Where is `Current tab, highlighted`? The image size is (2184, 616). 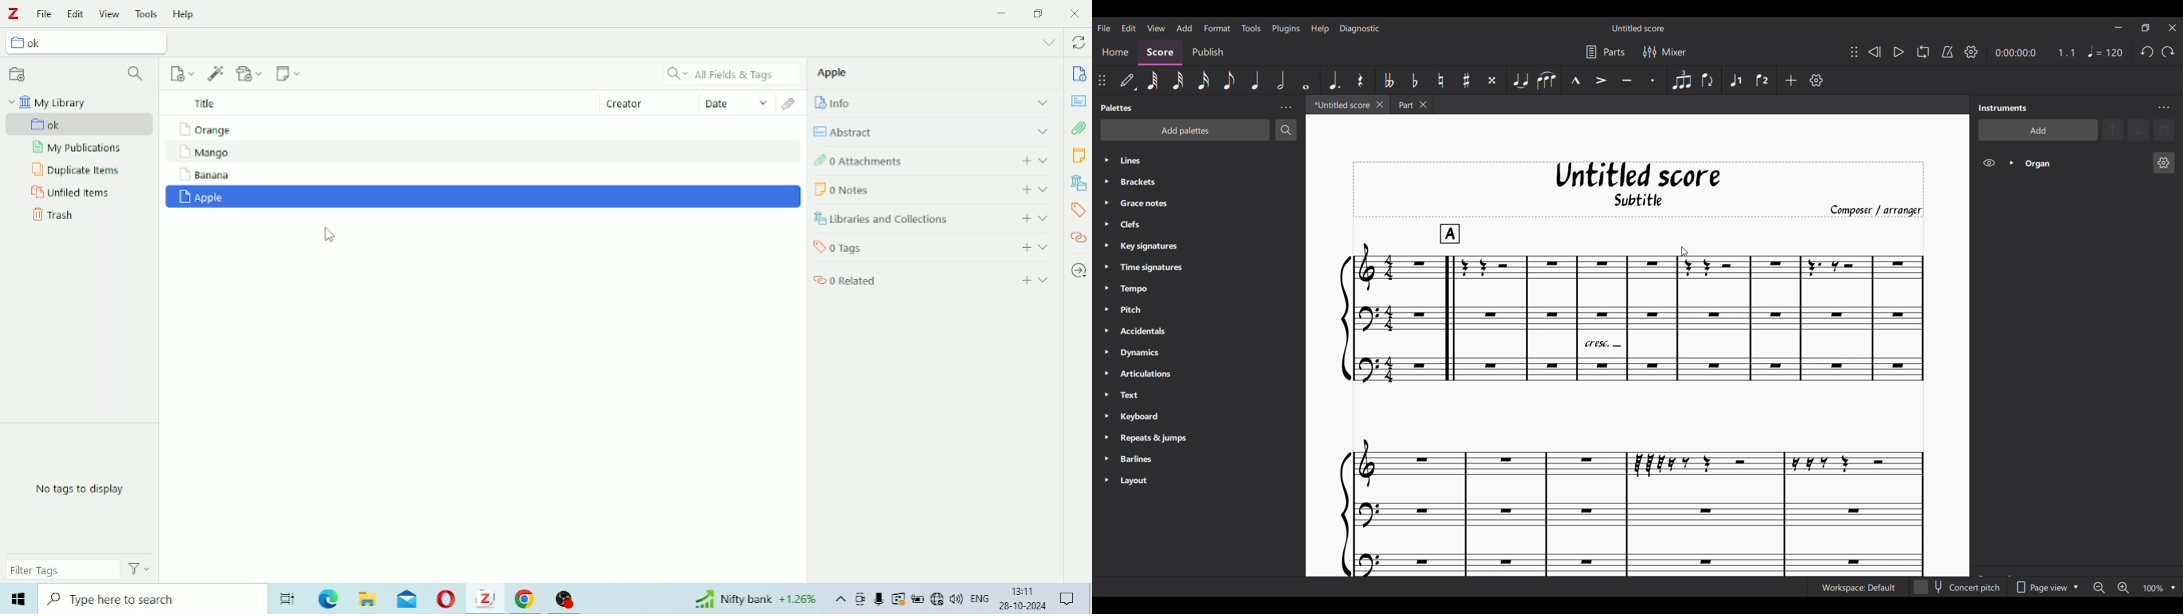
Current tab, highlighted is located at coordinates (1341, 105).